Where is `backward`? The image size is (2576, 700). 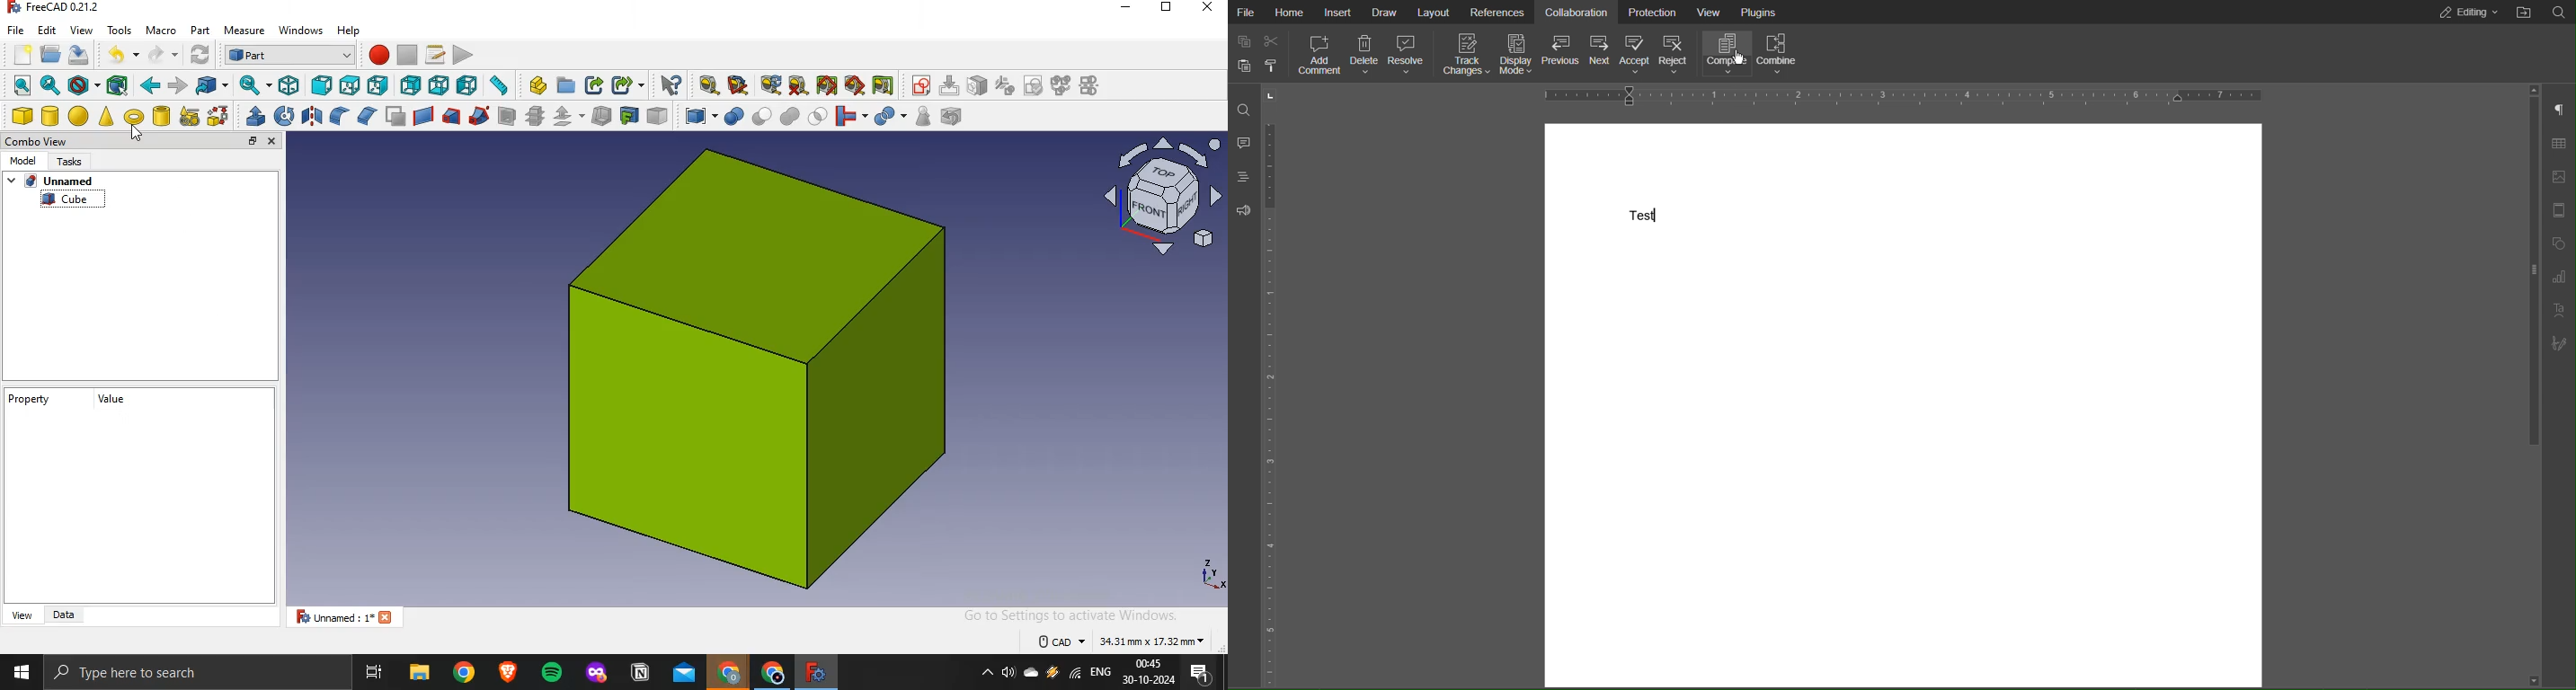
backward is located at coordinates (150, 86).